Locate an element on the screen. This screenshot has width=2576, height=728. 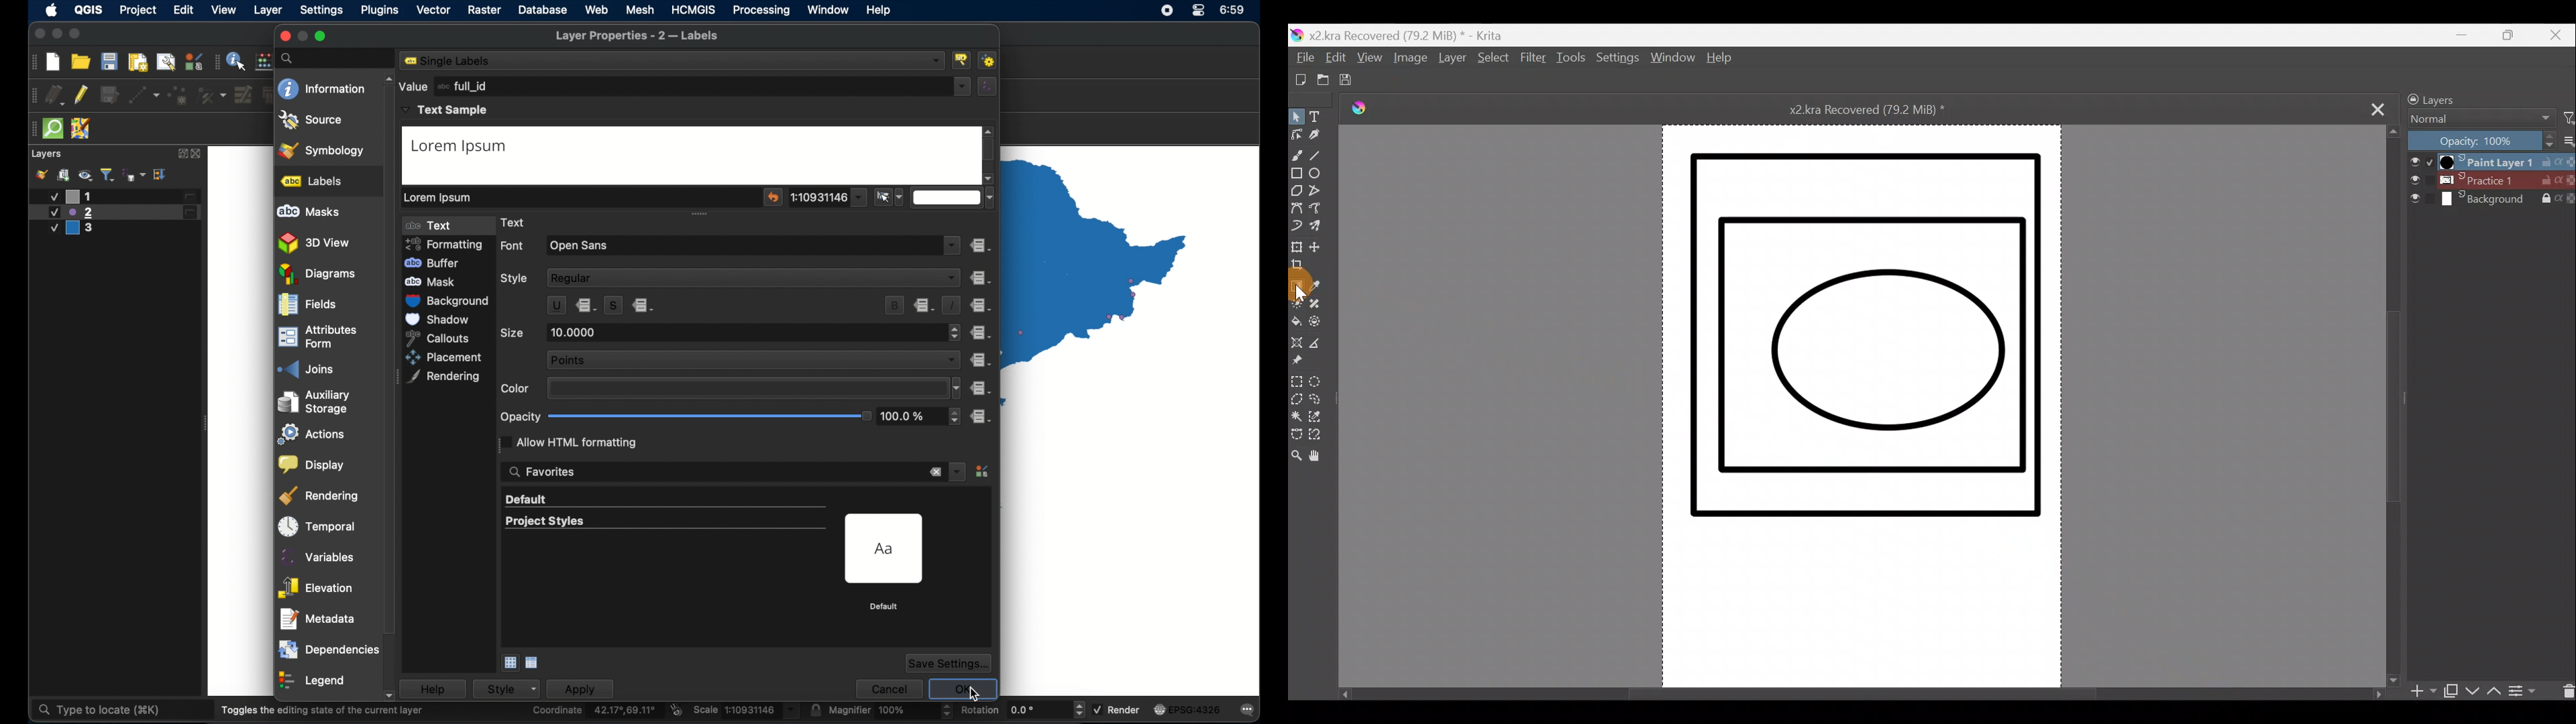
Krita logo is located at coordinates (1368, 111).